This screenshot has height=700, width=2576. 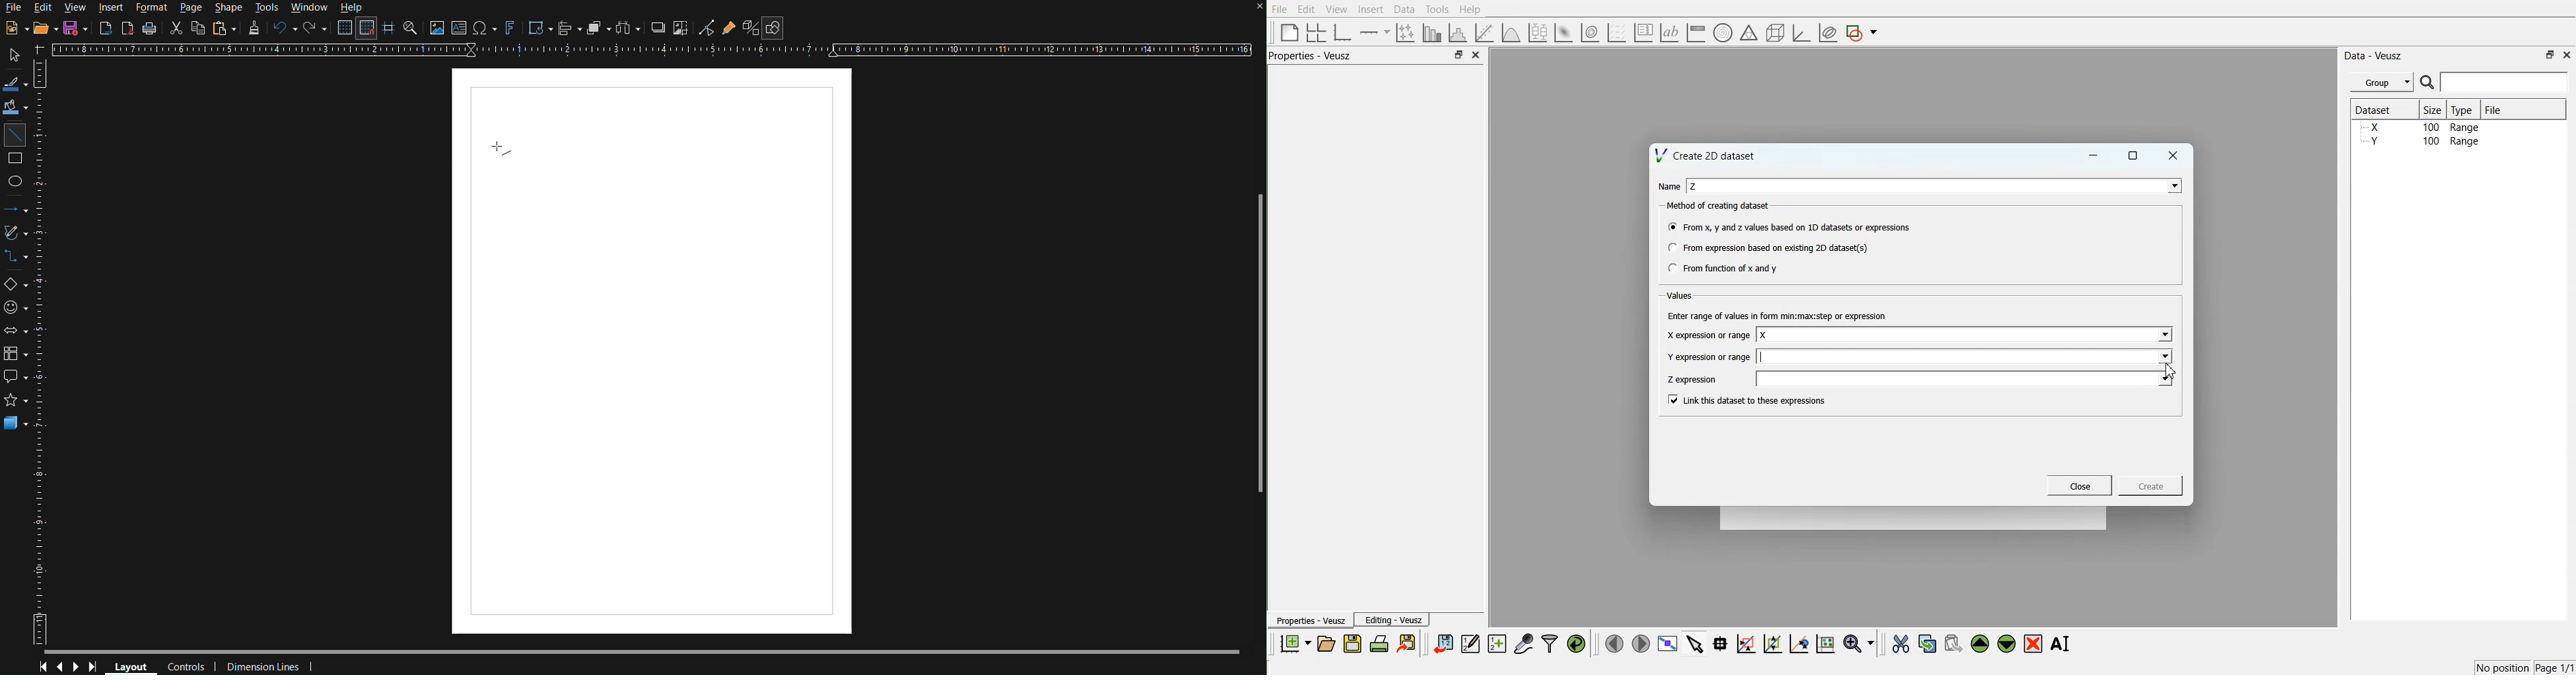 I want to click on Crop Image, so click(x=683, y=27).